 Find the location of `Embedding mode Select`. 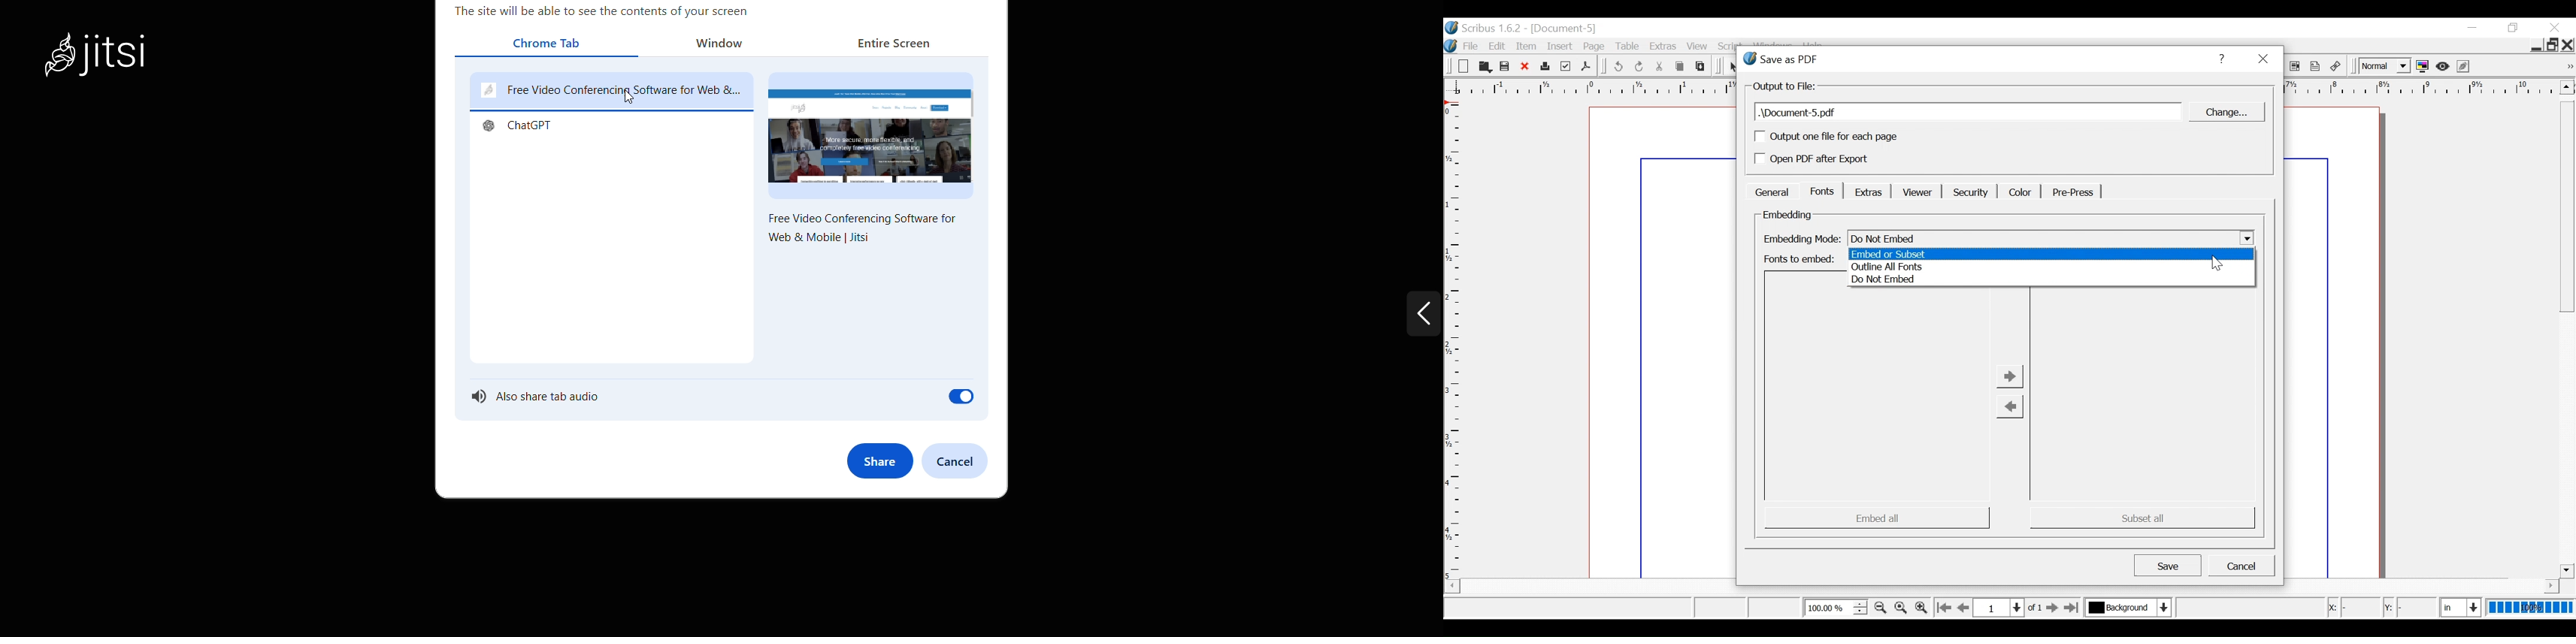

Embedding mode Select is located at coordinates (2051, 239).